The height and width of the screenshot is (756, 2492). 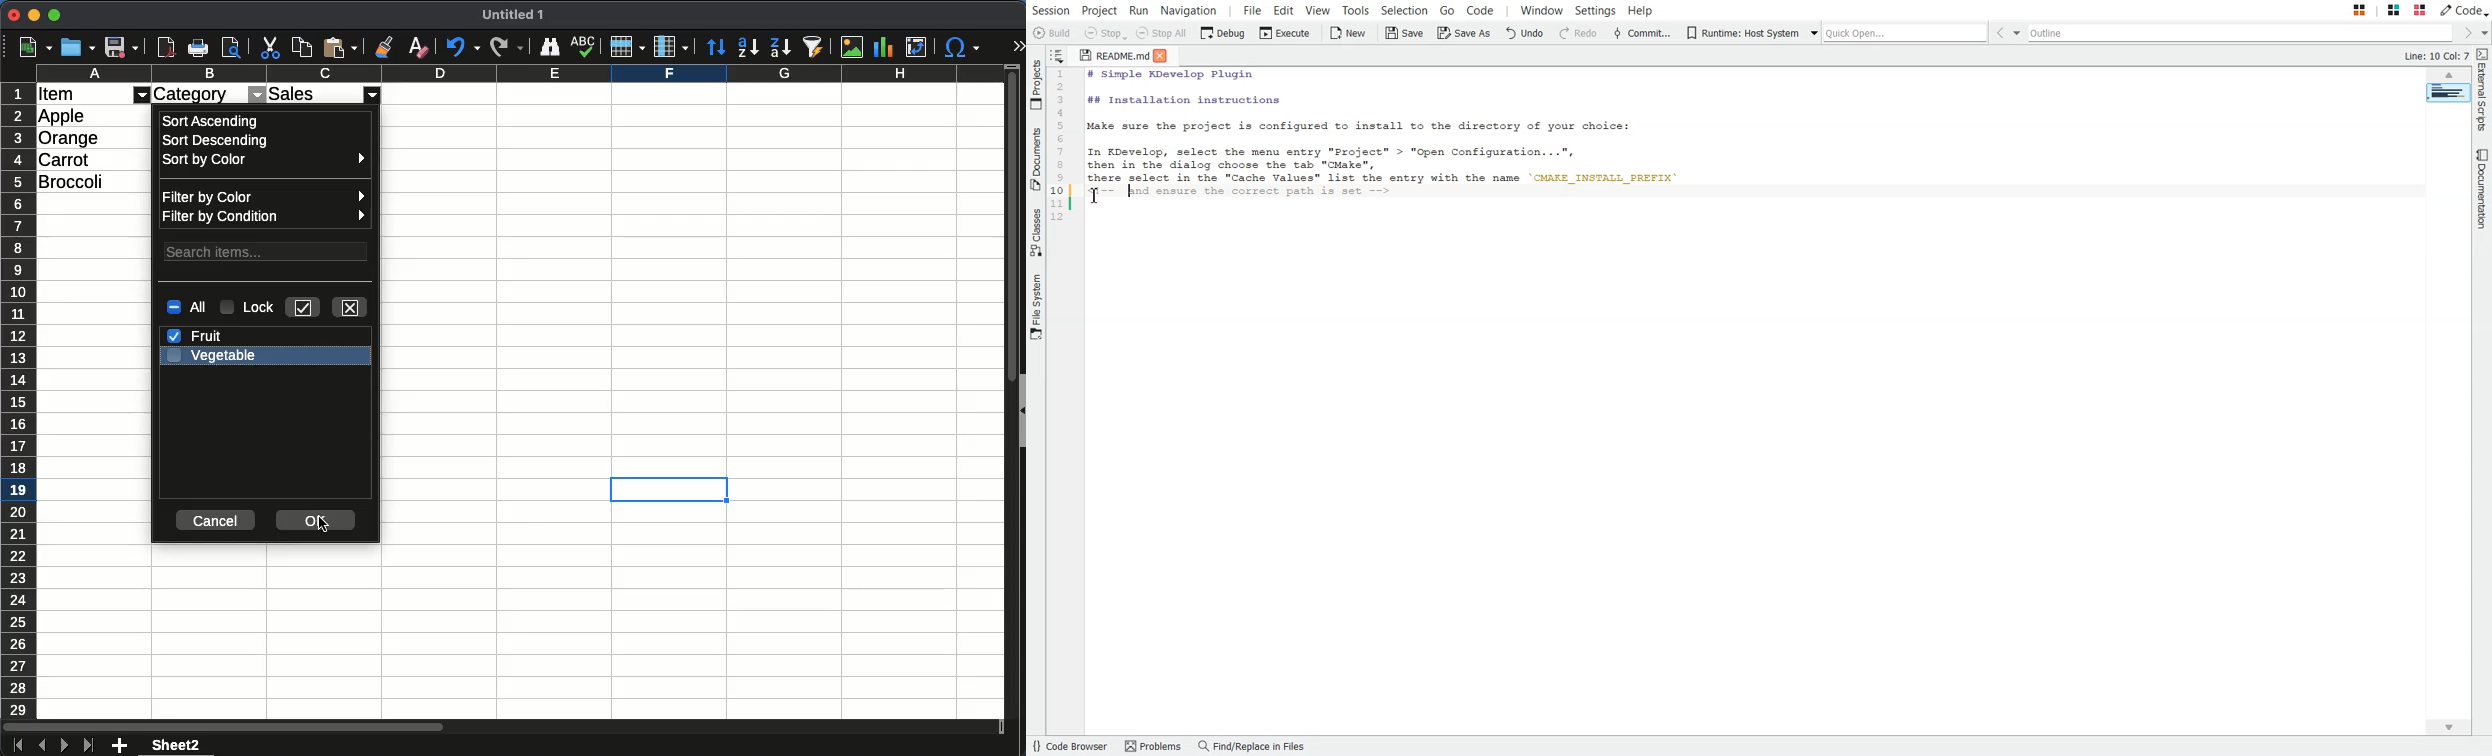 What do you see at coordinates (303, 307) in the screenshot?
I see `keep` at bounding box center [303, 307].